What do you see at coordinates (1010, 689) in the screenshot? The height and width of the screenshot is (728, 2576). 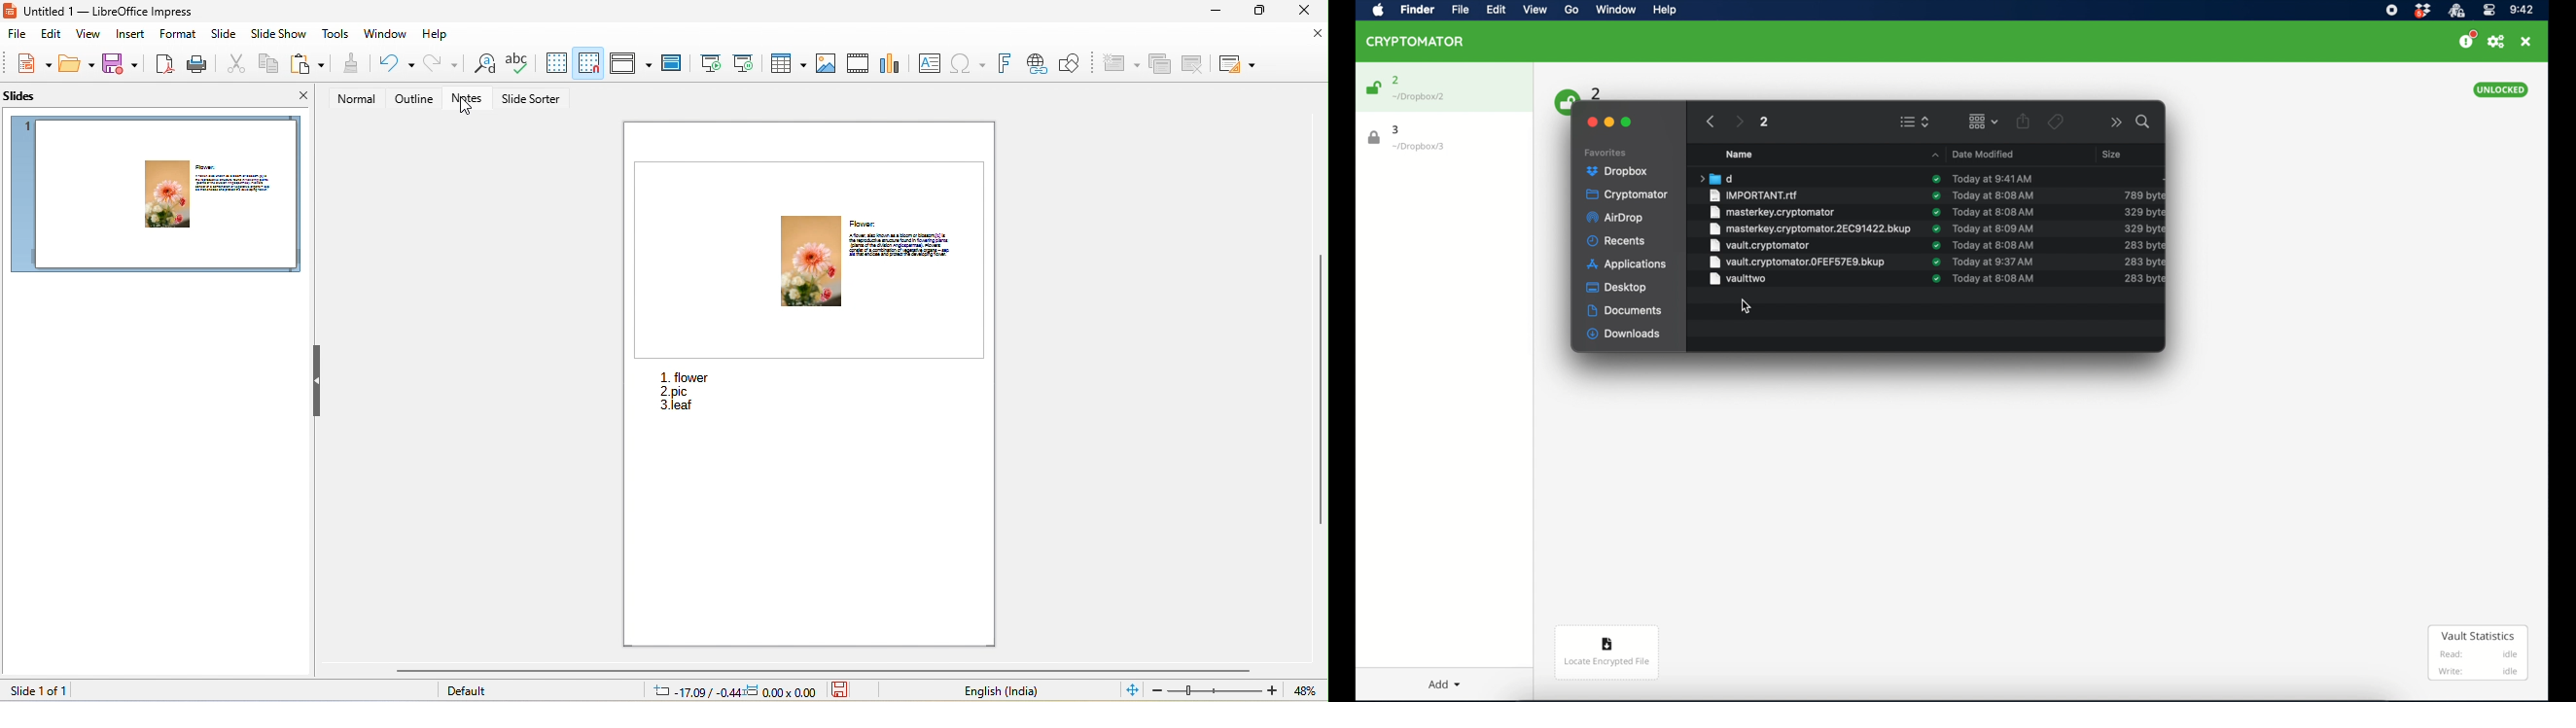 I see `text language` at bounding box center [1010, 689].